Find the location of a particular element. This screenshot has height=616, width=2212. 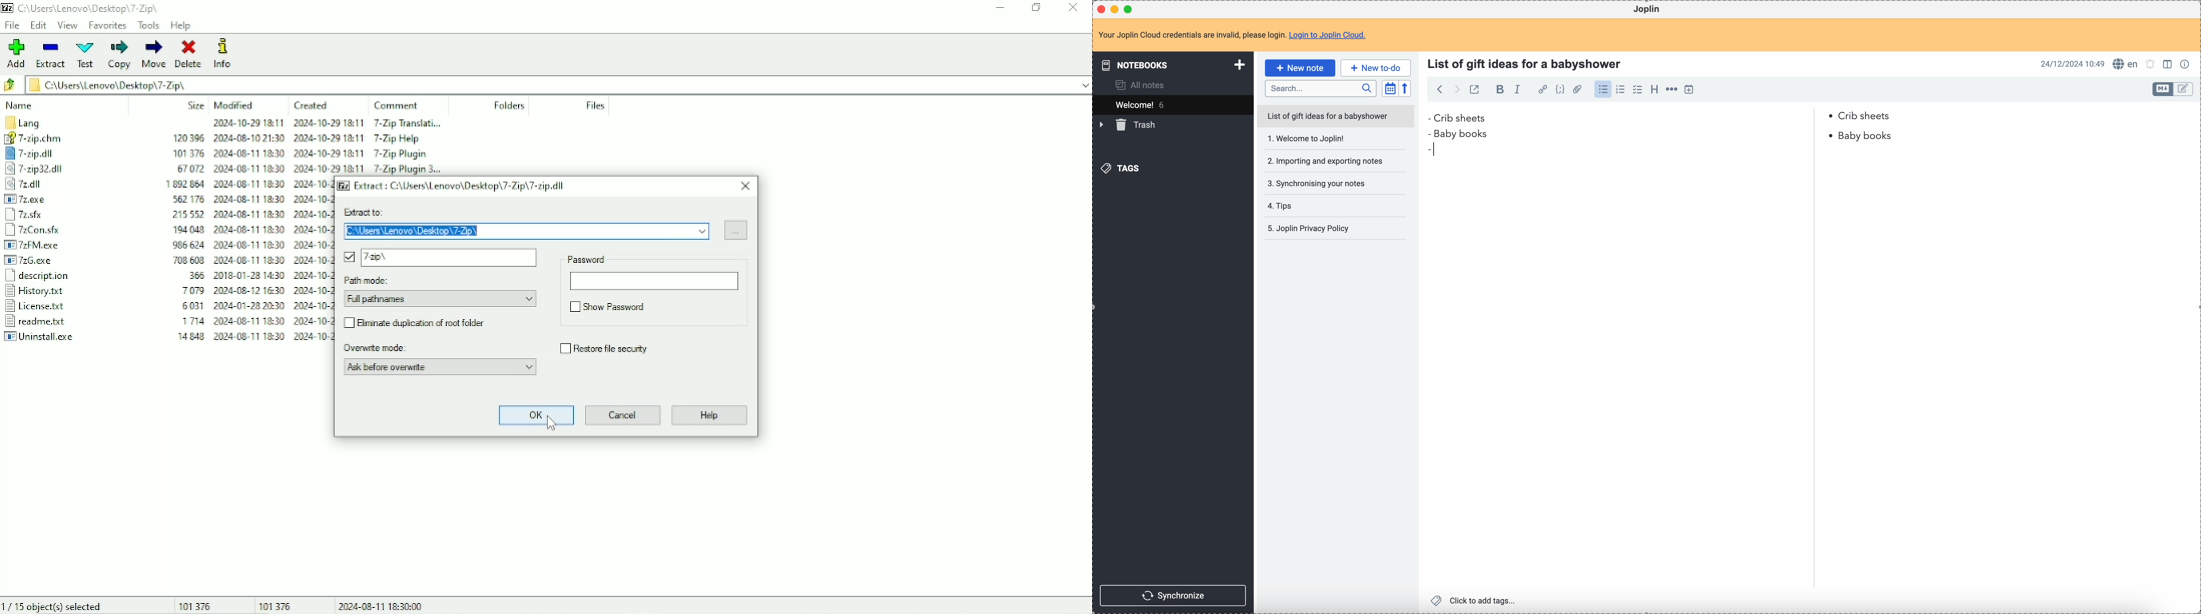

Password is located at coordinates (655, 285).